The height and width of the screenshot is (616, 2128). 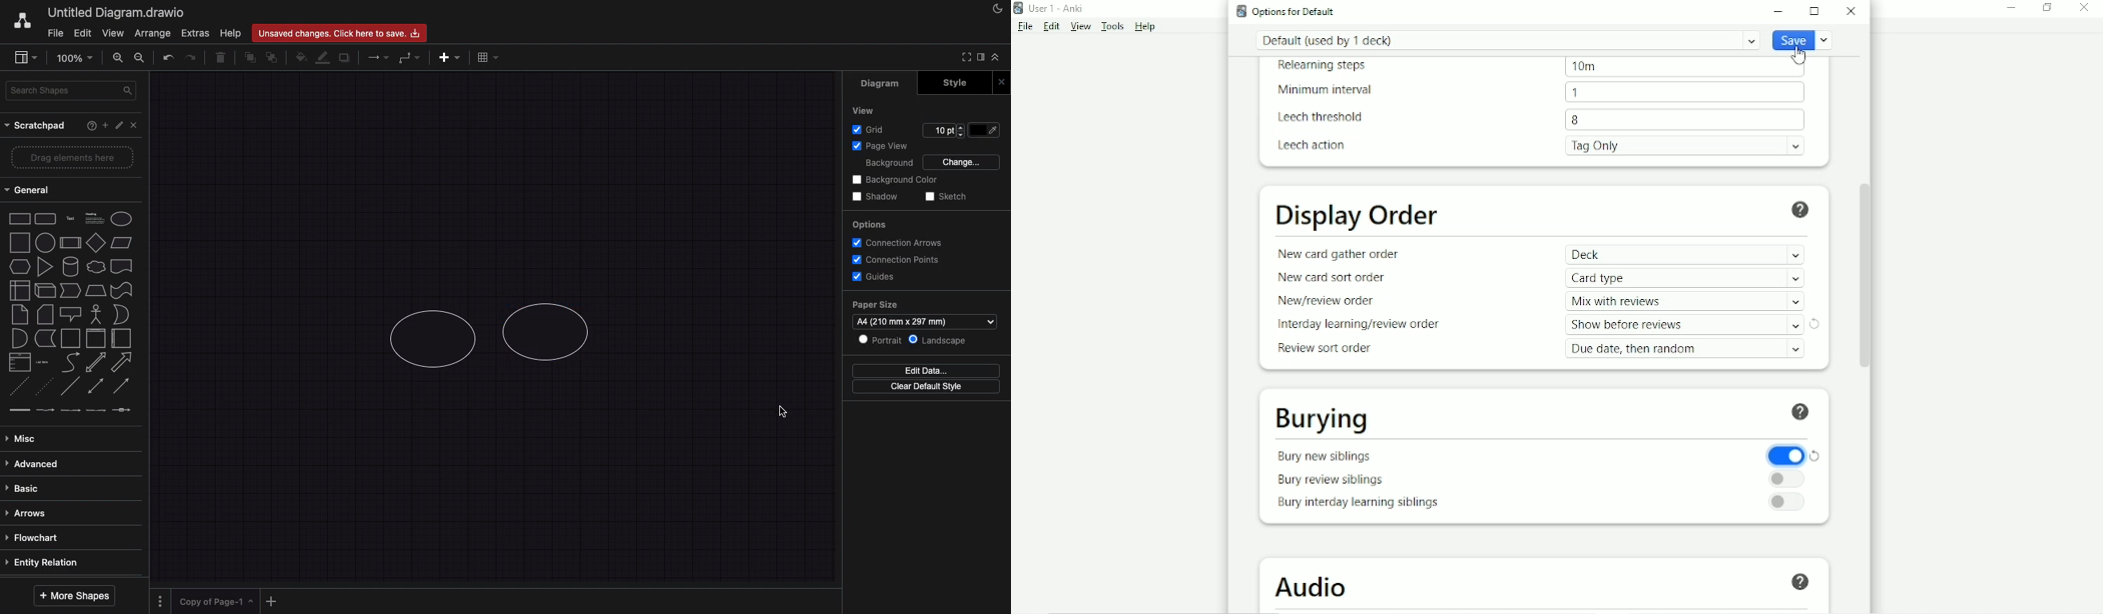 I want to click on grid, so click(x=869, y=131).